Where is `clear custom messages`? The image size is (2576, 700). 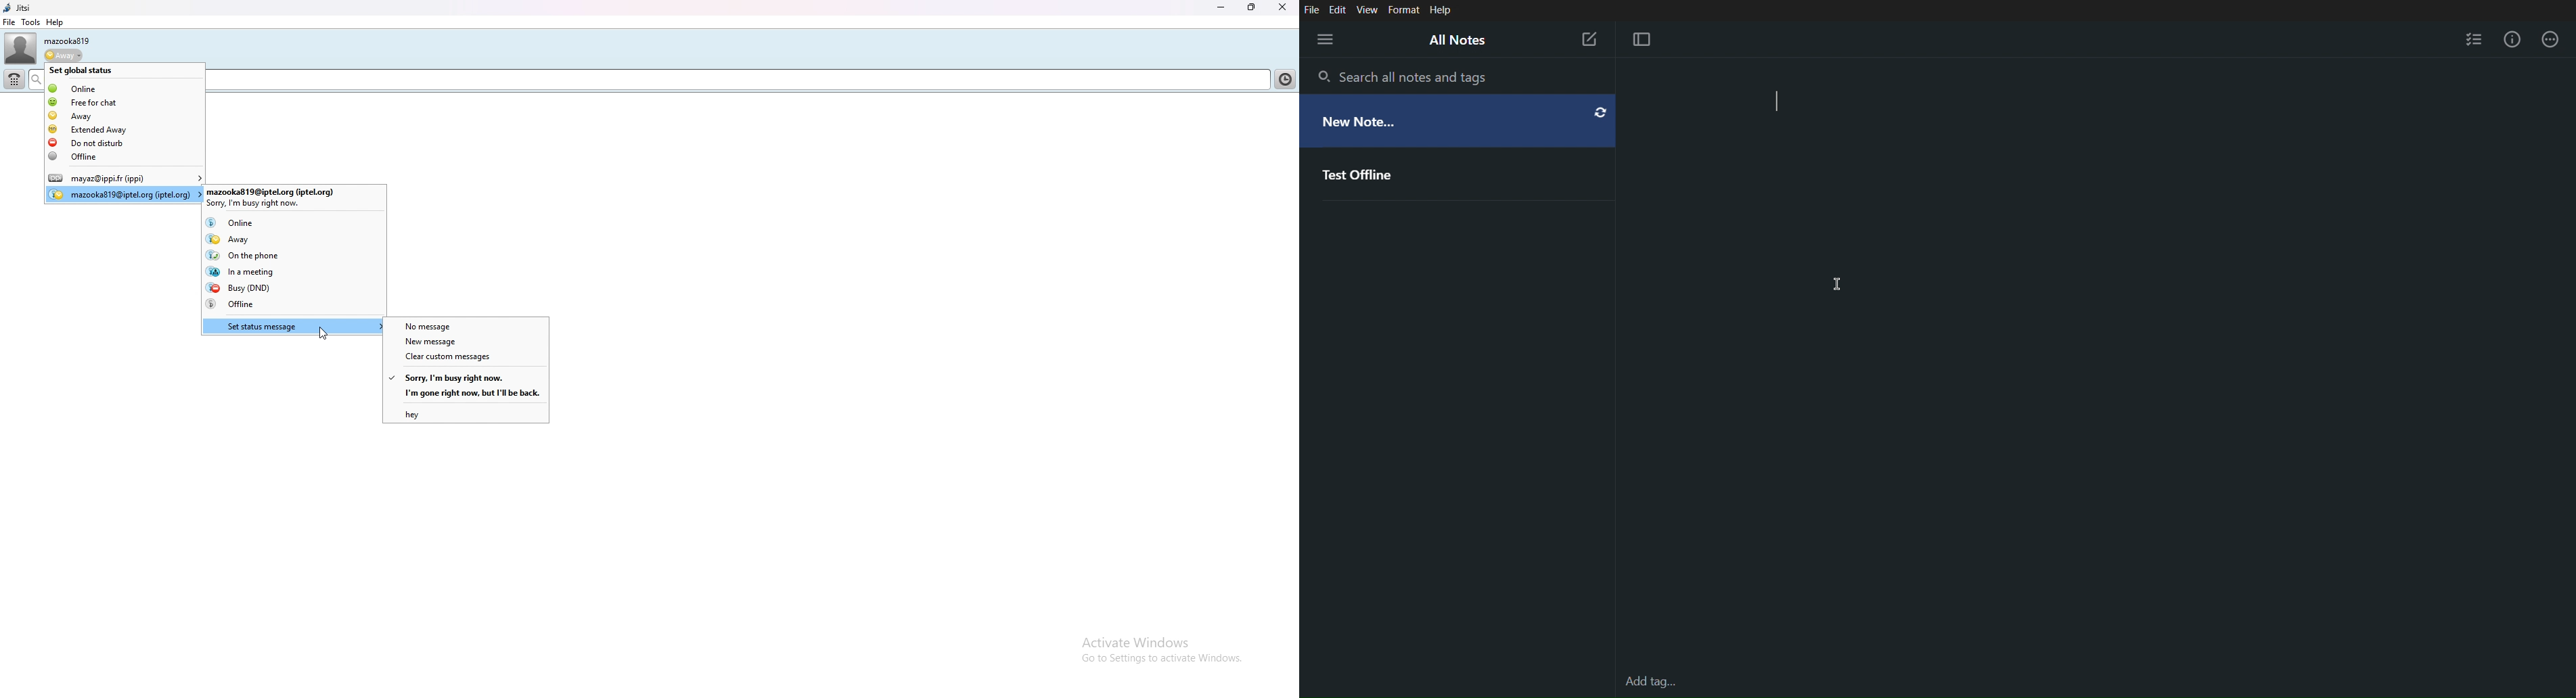 clear custom messages is located at coordinates (466, 358).